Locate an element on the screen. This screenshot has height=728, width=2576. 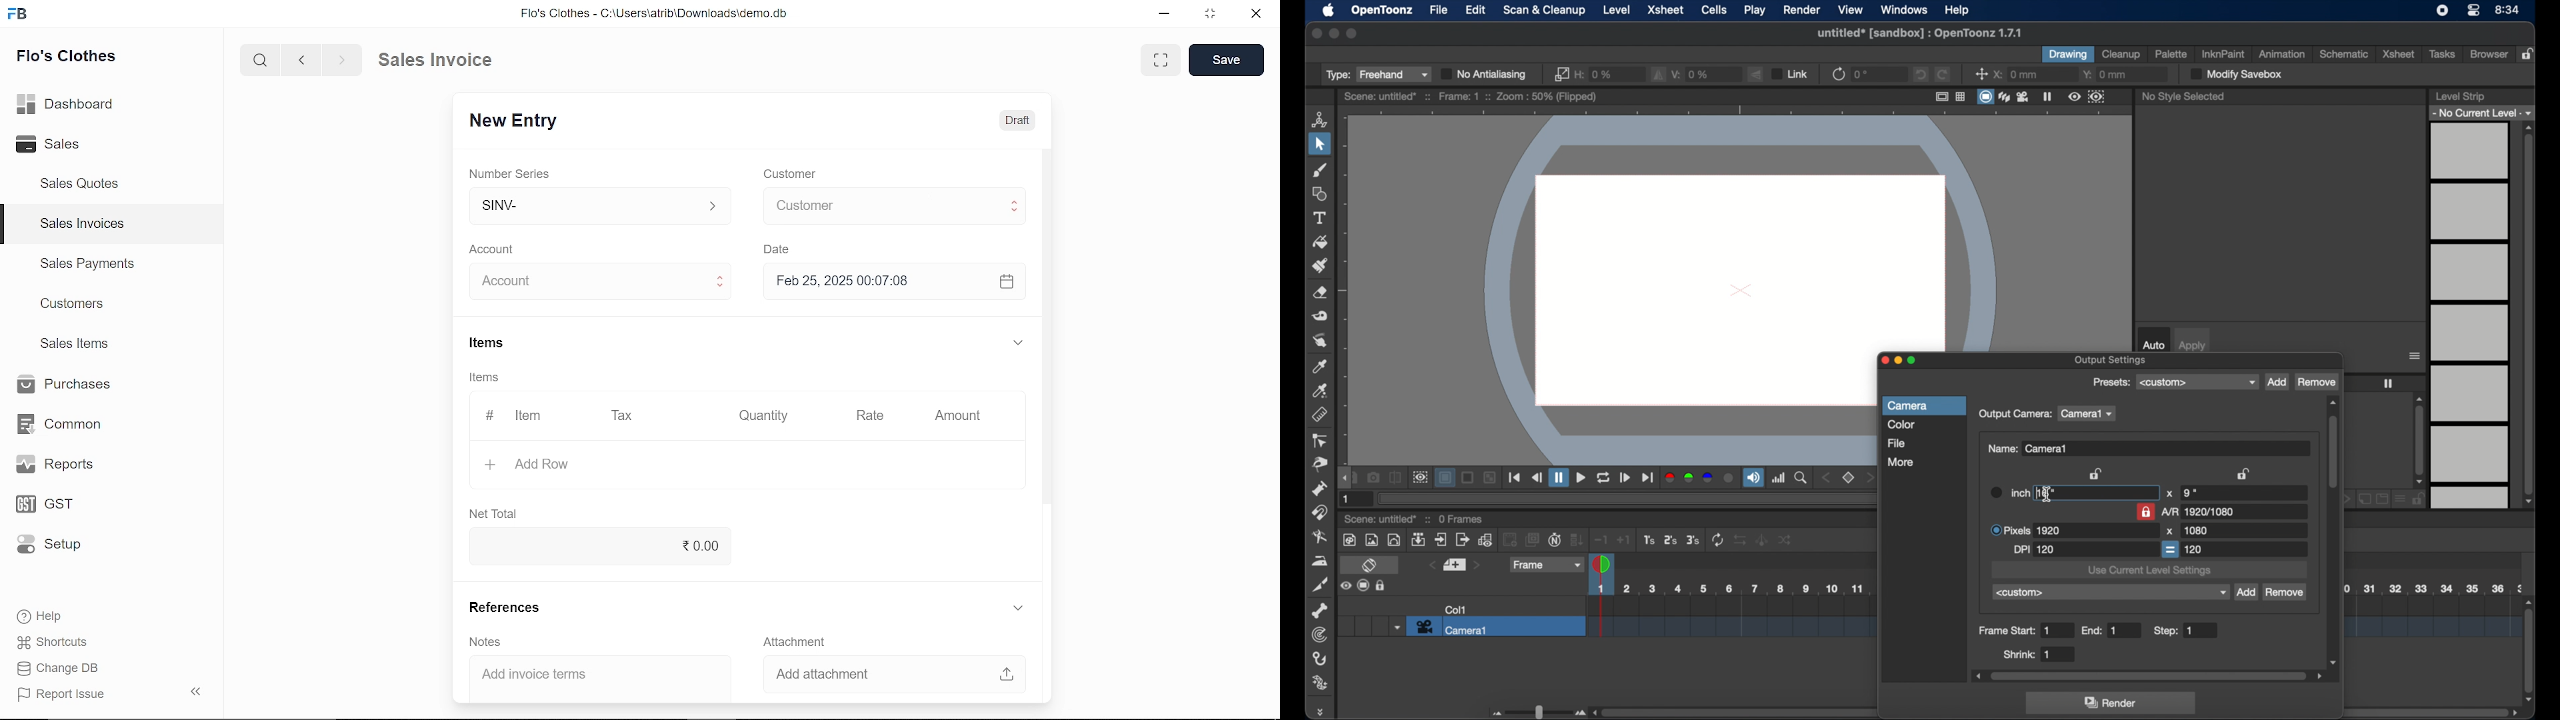
Tax is located at coordinates (623, 417).